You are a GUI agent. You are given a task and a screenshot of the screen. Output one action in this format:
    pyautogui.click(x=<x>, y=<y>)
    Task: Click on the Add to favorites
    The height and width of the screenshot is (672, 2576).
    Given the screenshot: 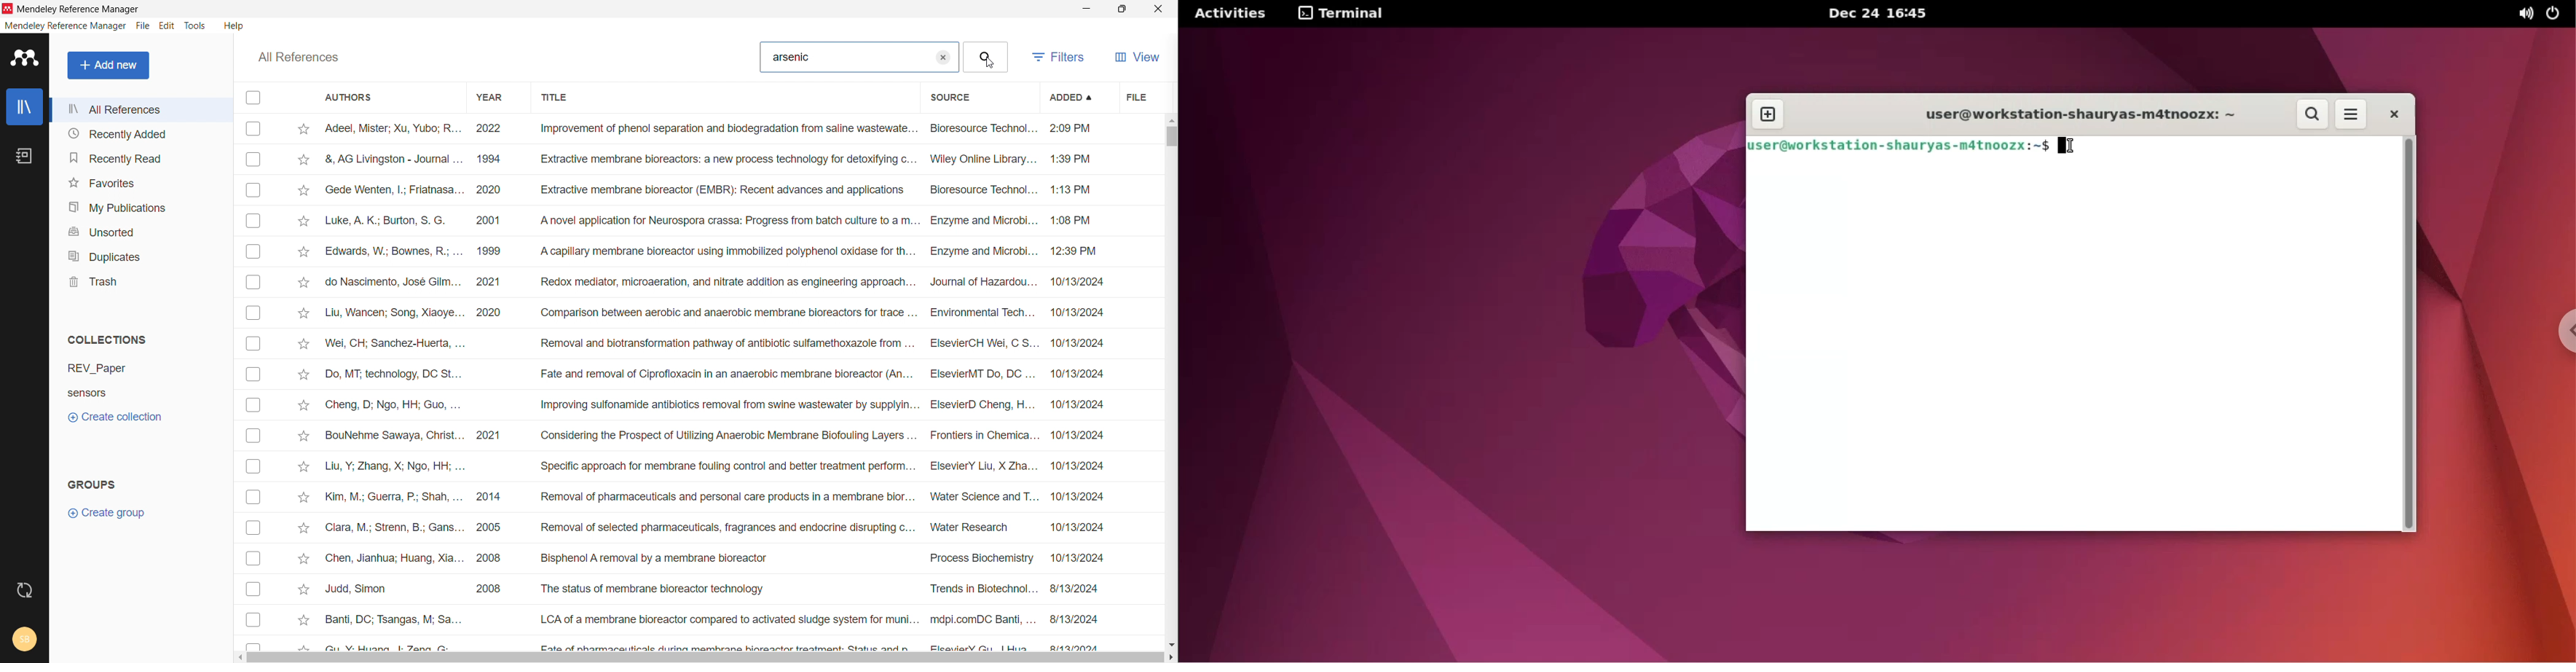 What is the action you would take?
    pyautogui.click(x=302, y=312)
    